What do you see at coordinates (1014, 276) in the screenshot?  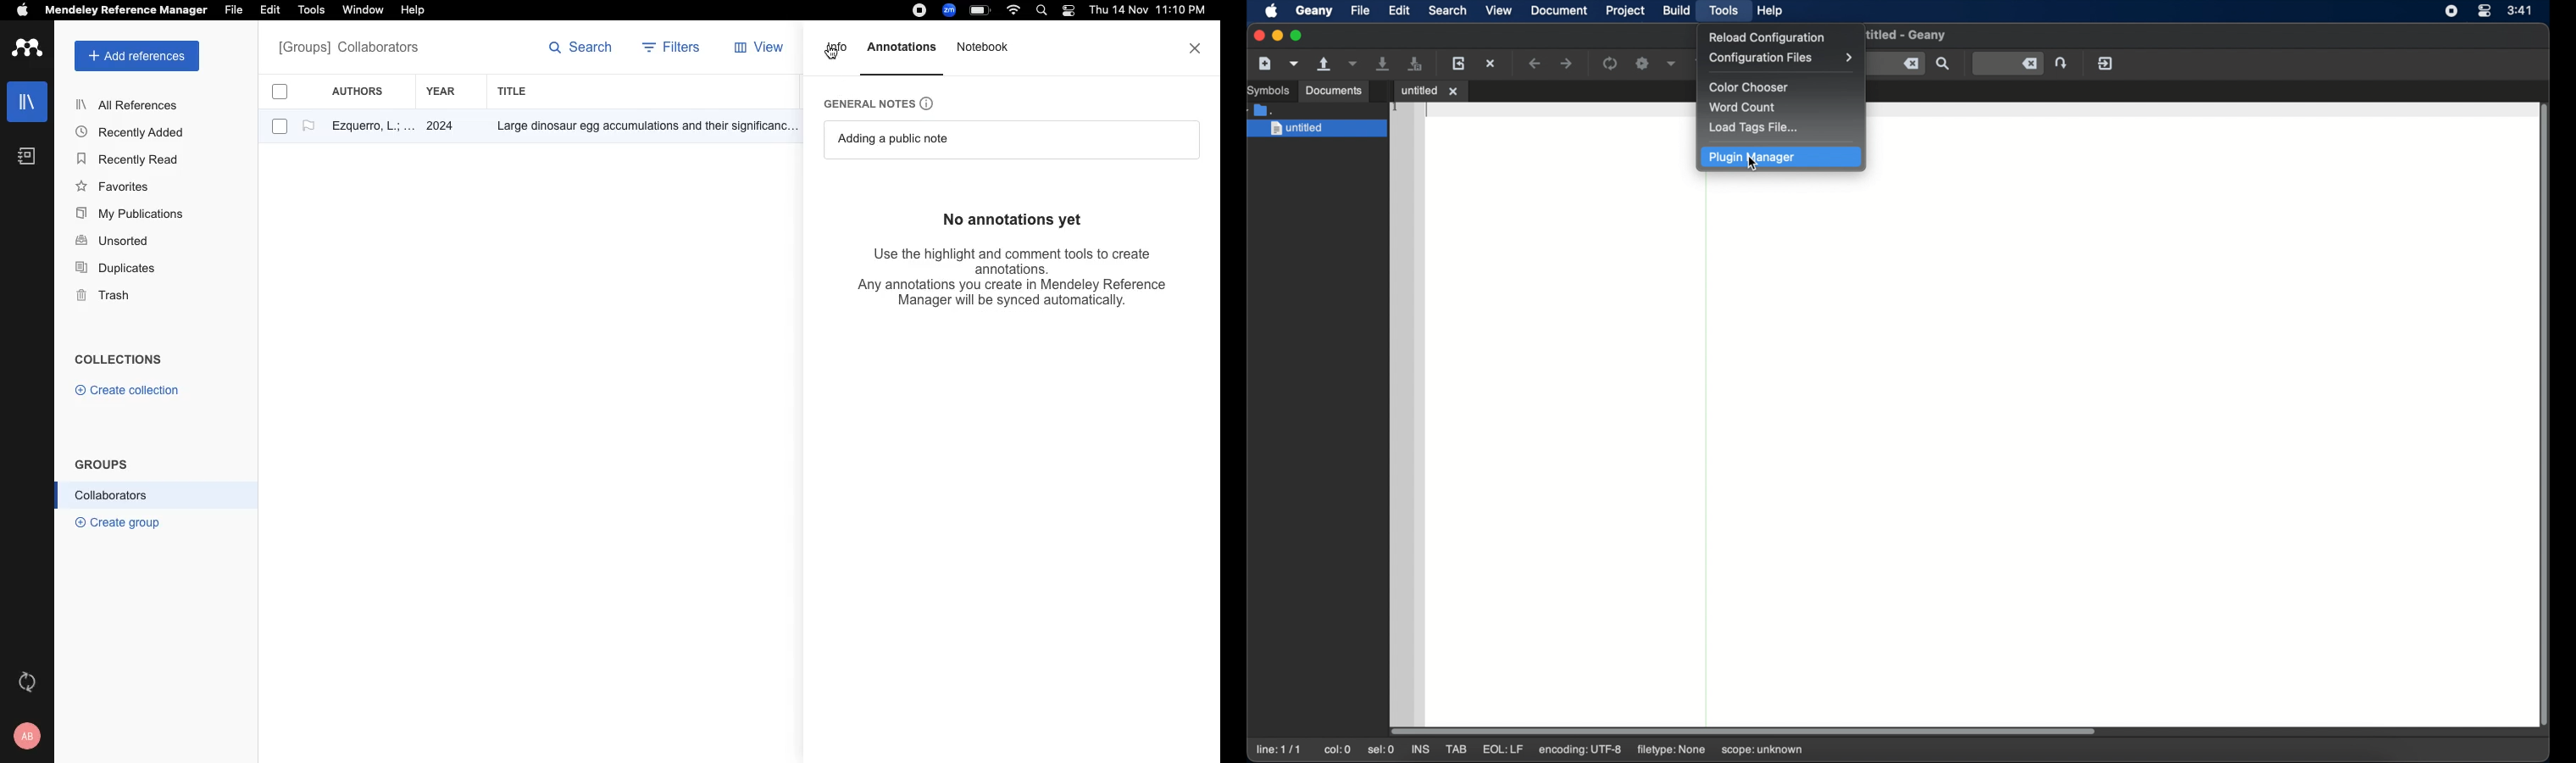 I see `Use the highlight and comment tools to create
annotations.
Any annotations you create in Mendeley Reference
Manager will be synced automatically.` at bounding box center [1014, 276].